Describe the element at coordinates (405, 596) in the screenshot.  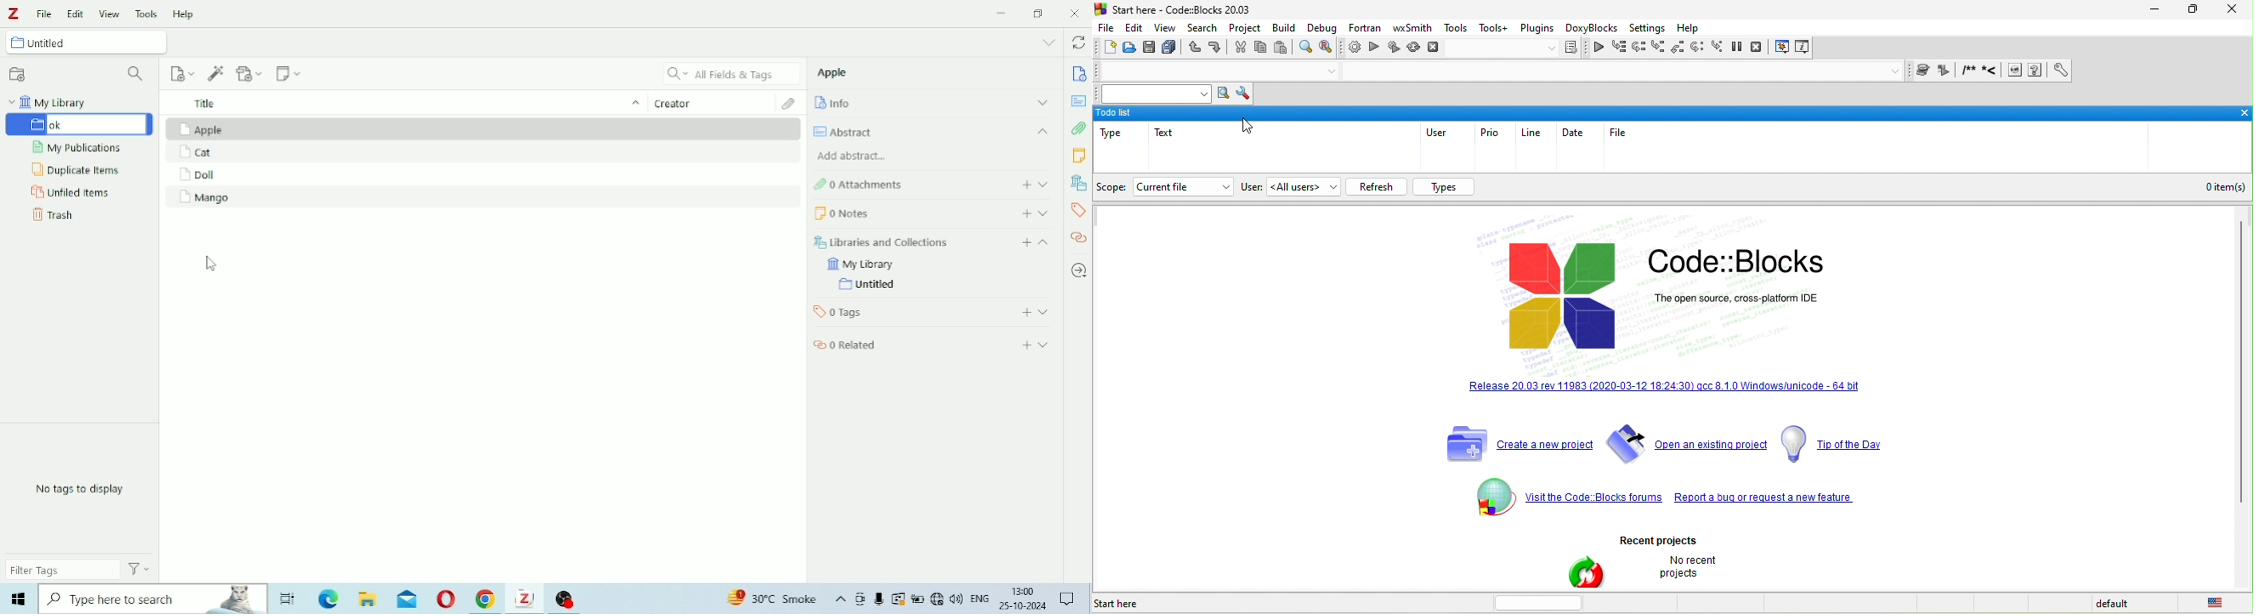
I see `` at that location.